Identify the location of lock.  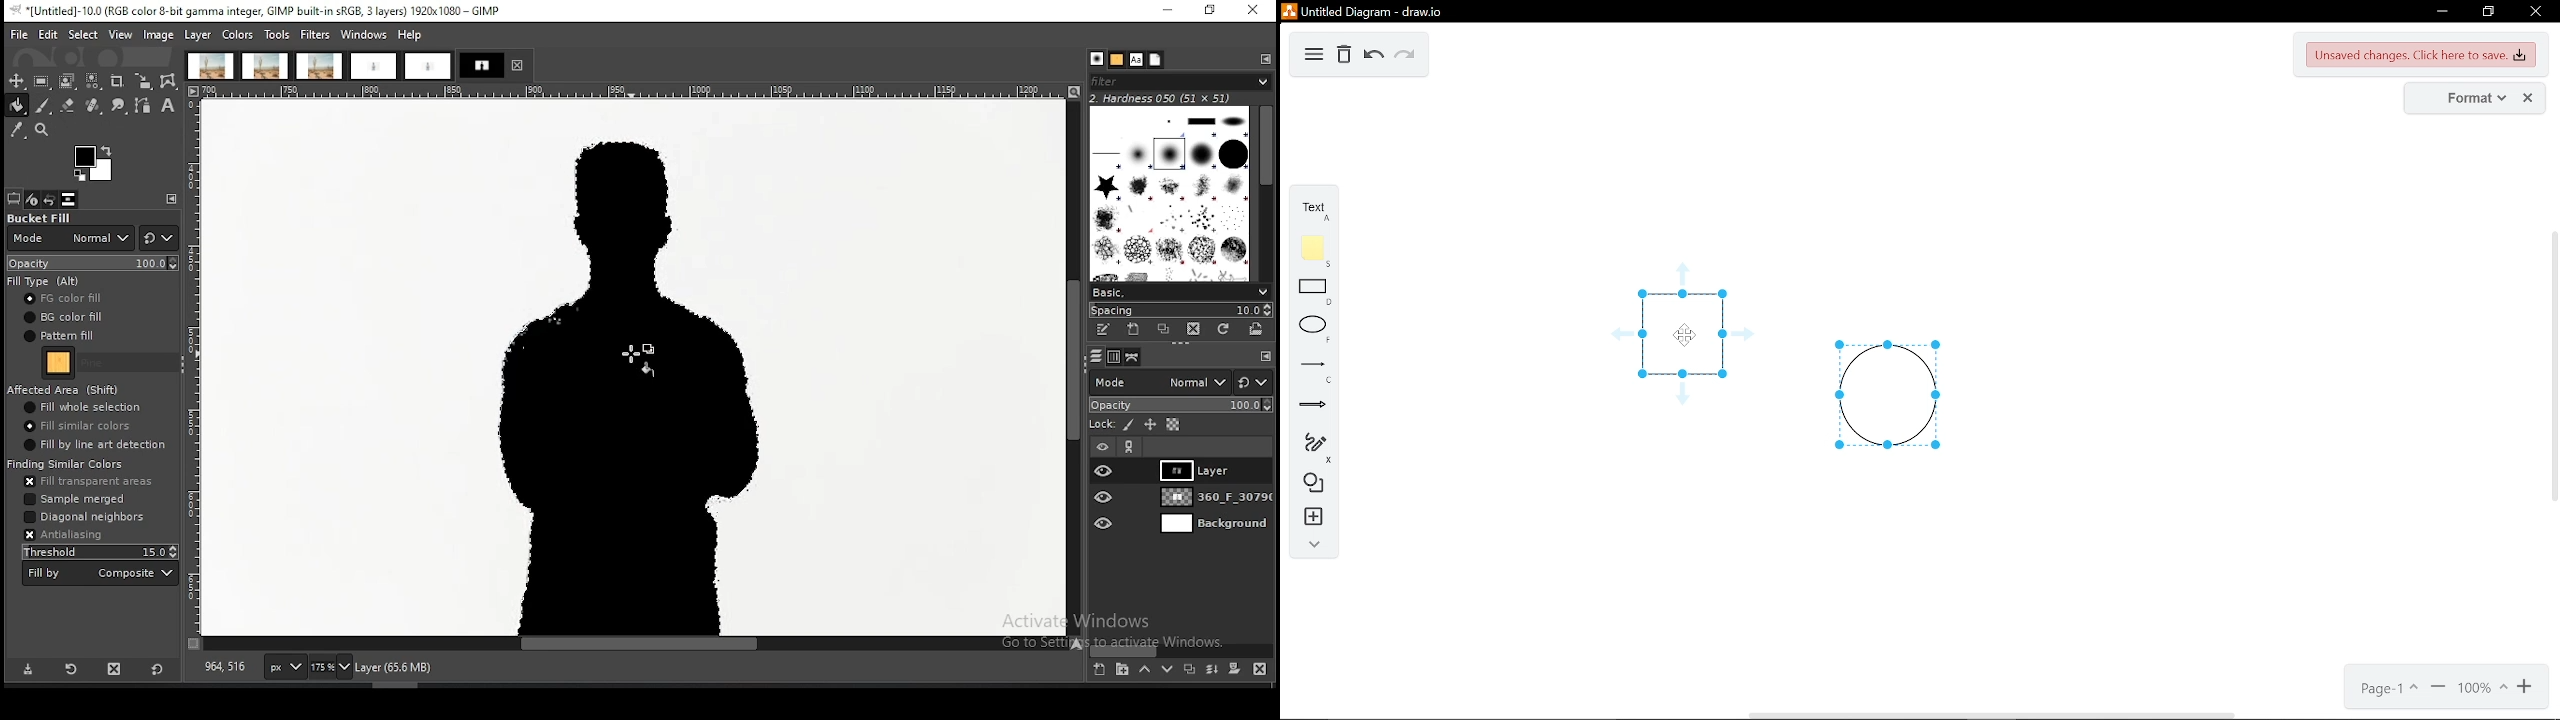
(1100, 425).